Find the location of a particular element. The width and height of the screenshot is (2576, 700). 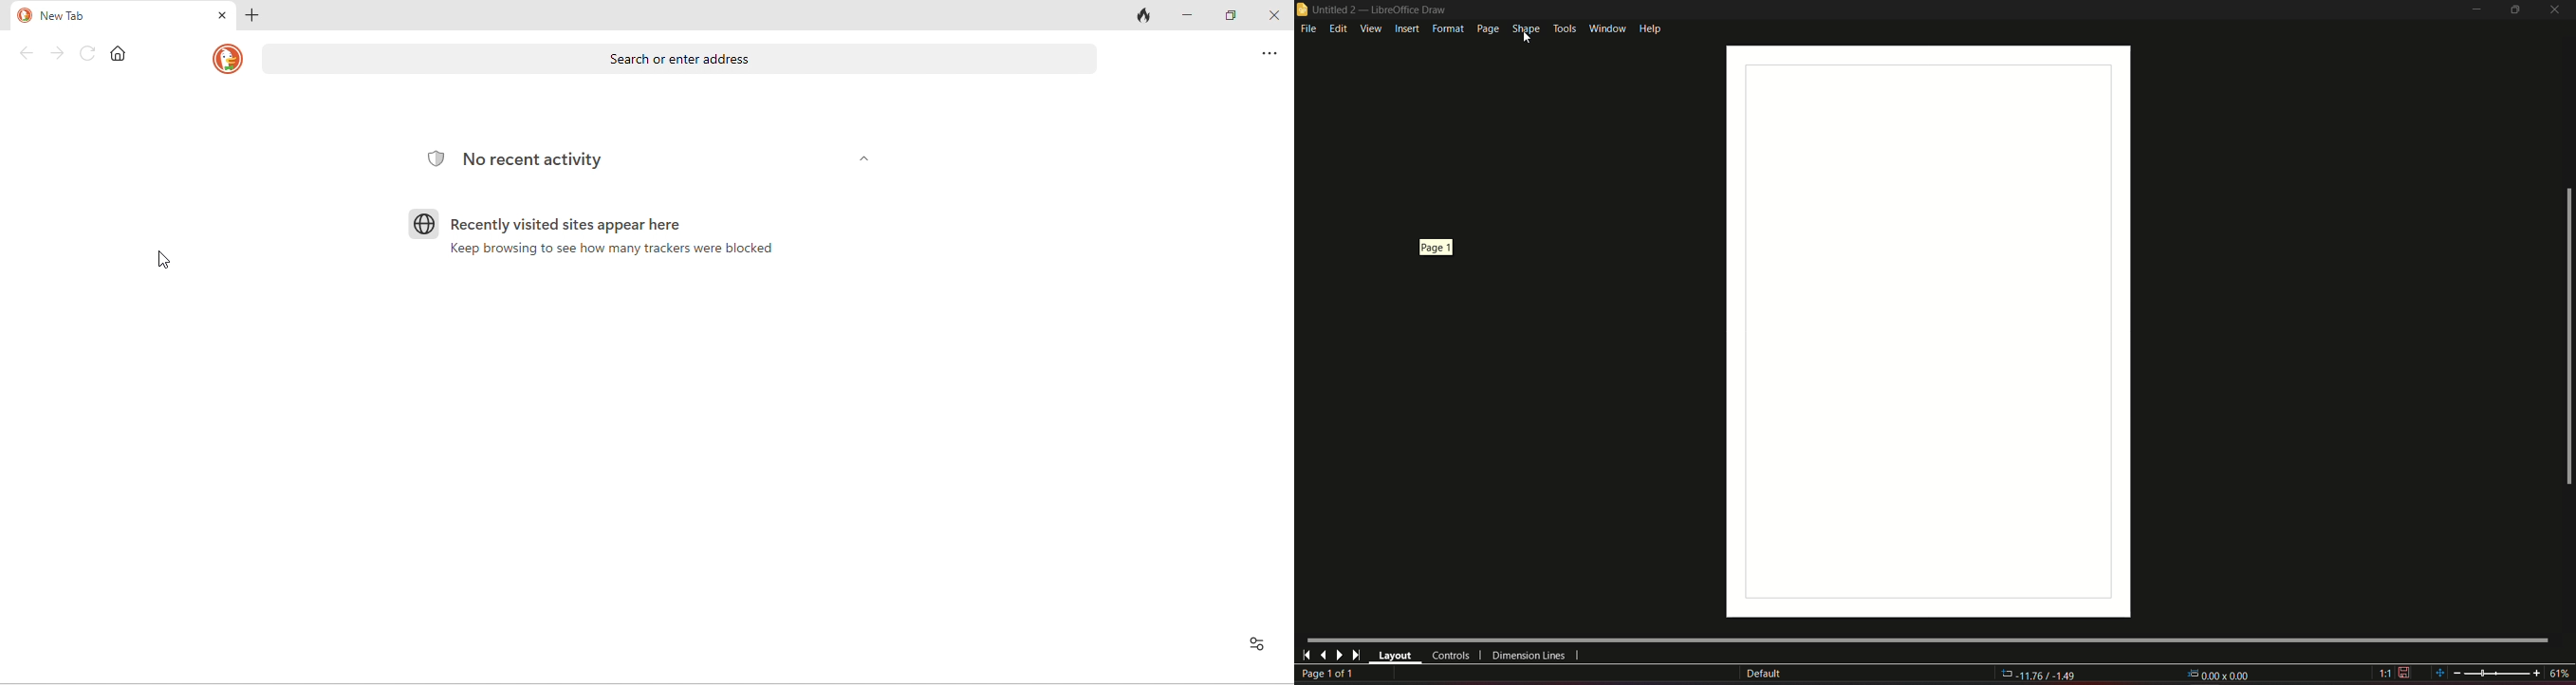

close is located at coordinates (2556, 9).